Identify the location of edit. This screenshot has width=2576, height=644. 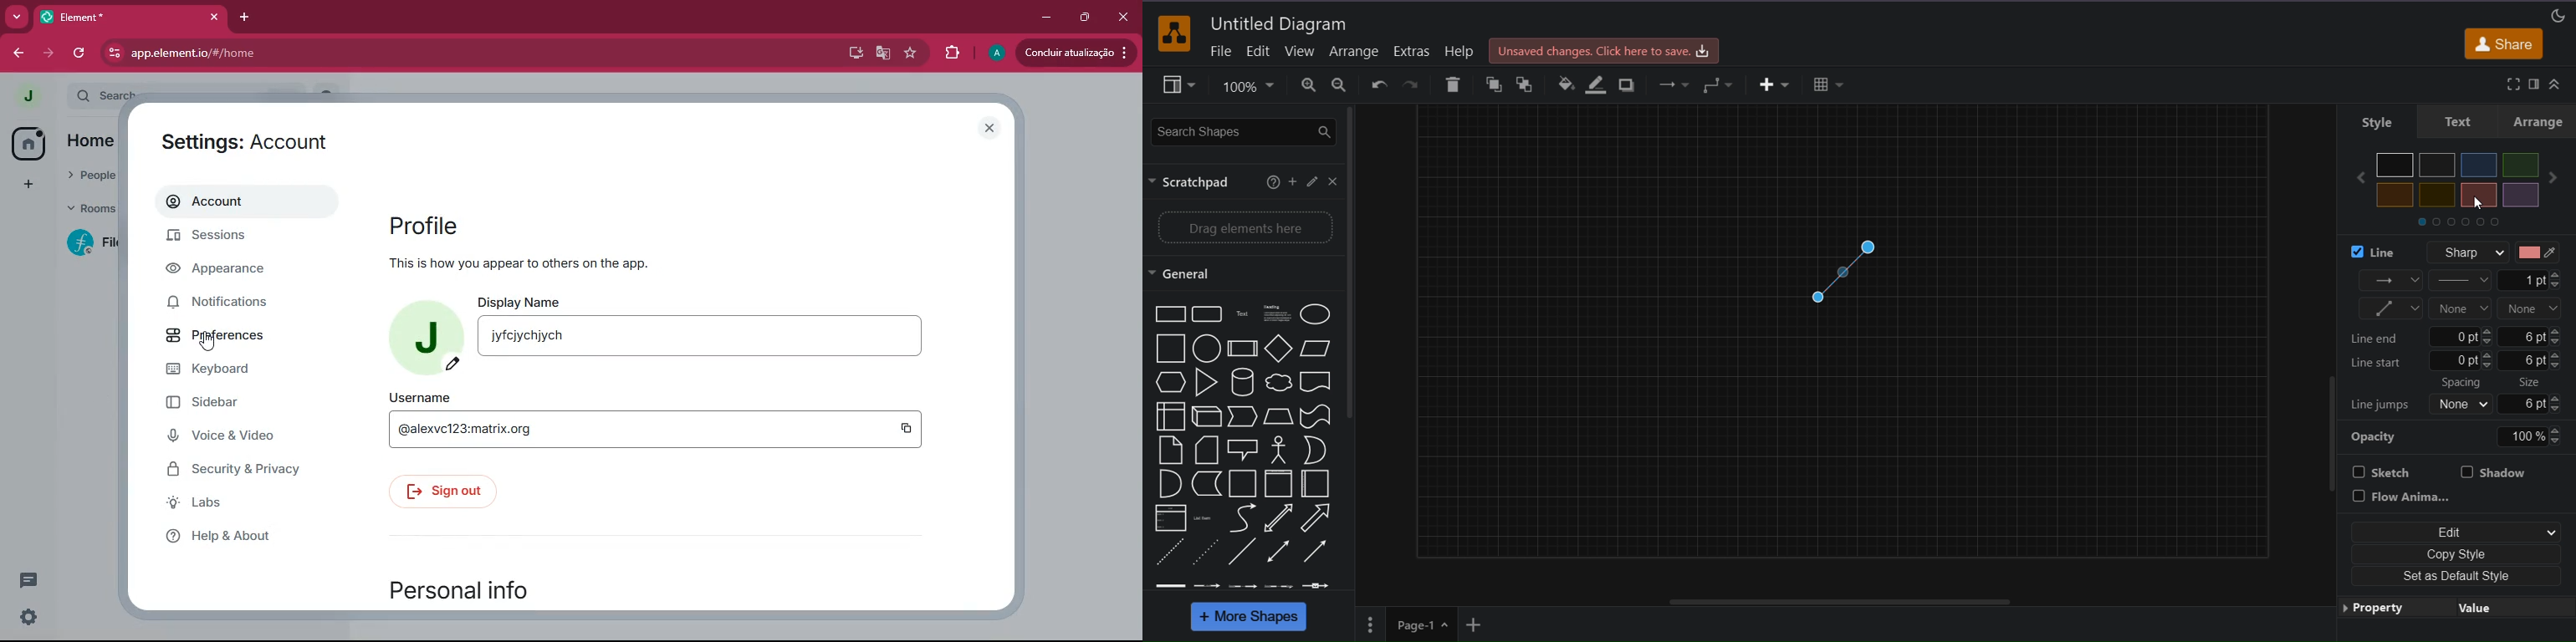
(1257, 53).